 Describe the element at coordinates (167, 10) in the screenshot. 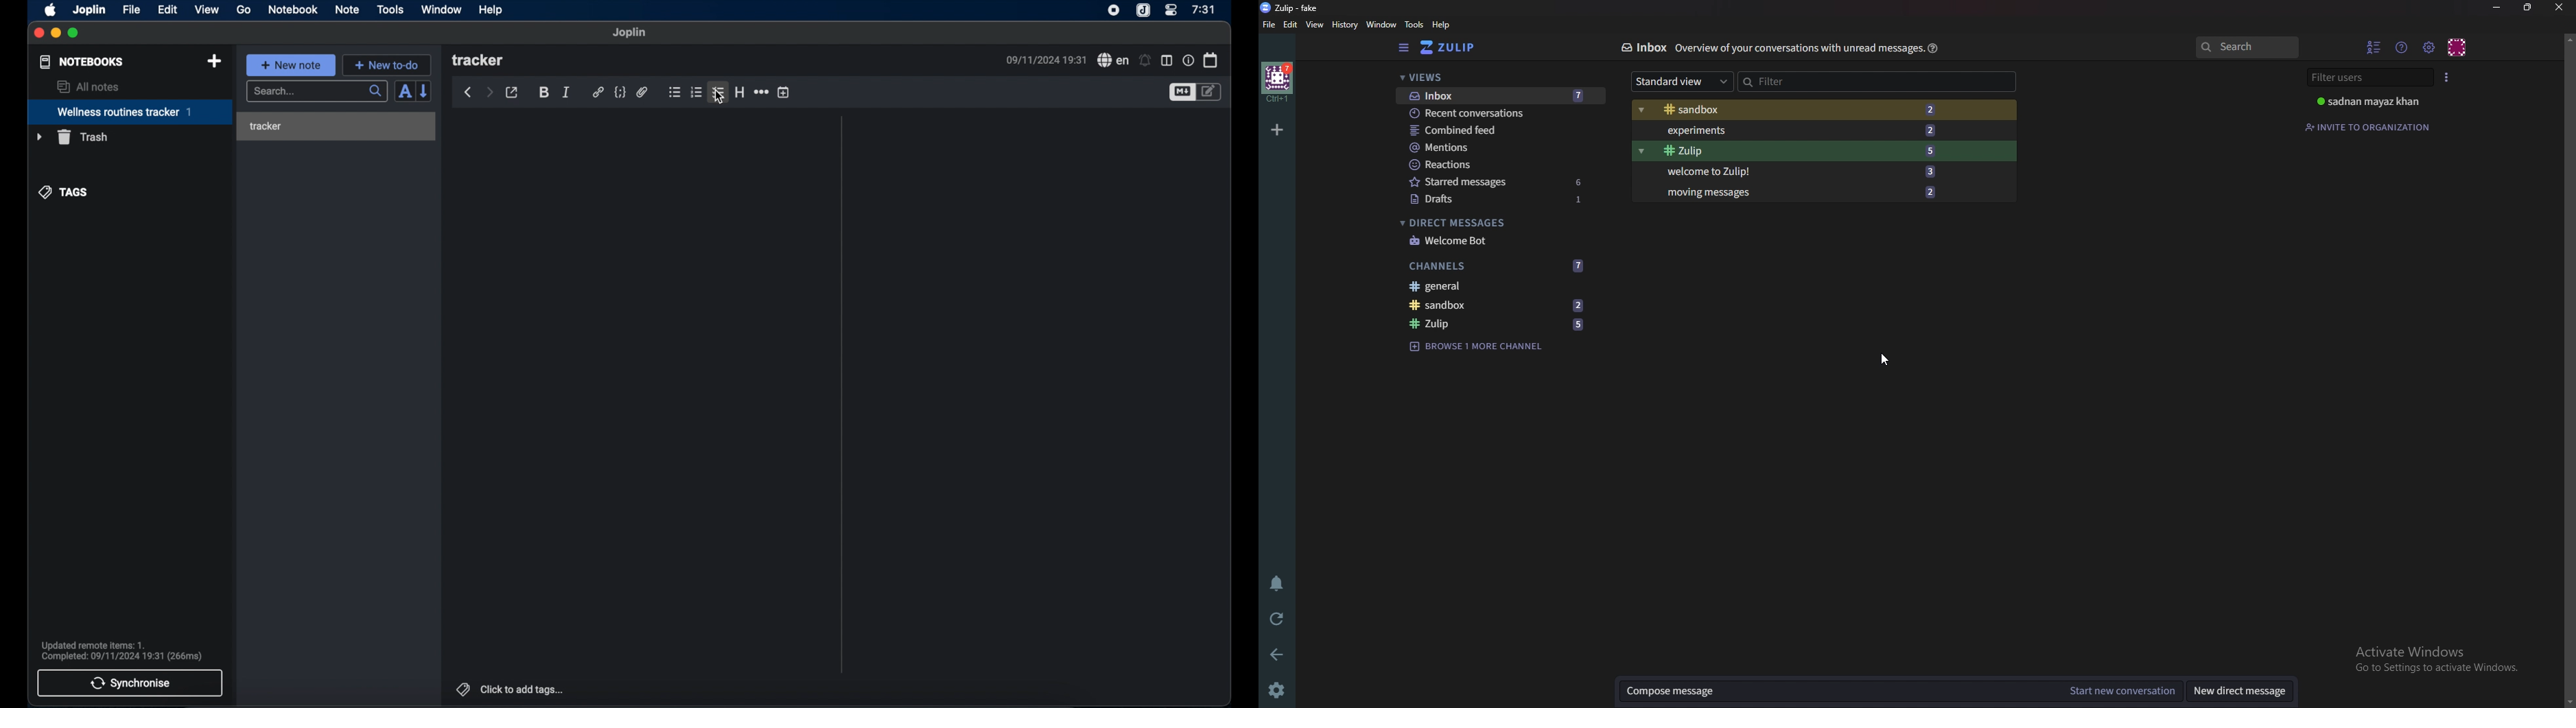

I see `edit` at that location.